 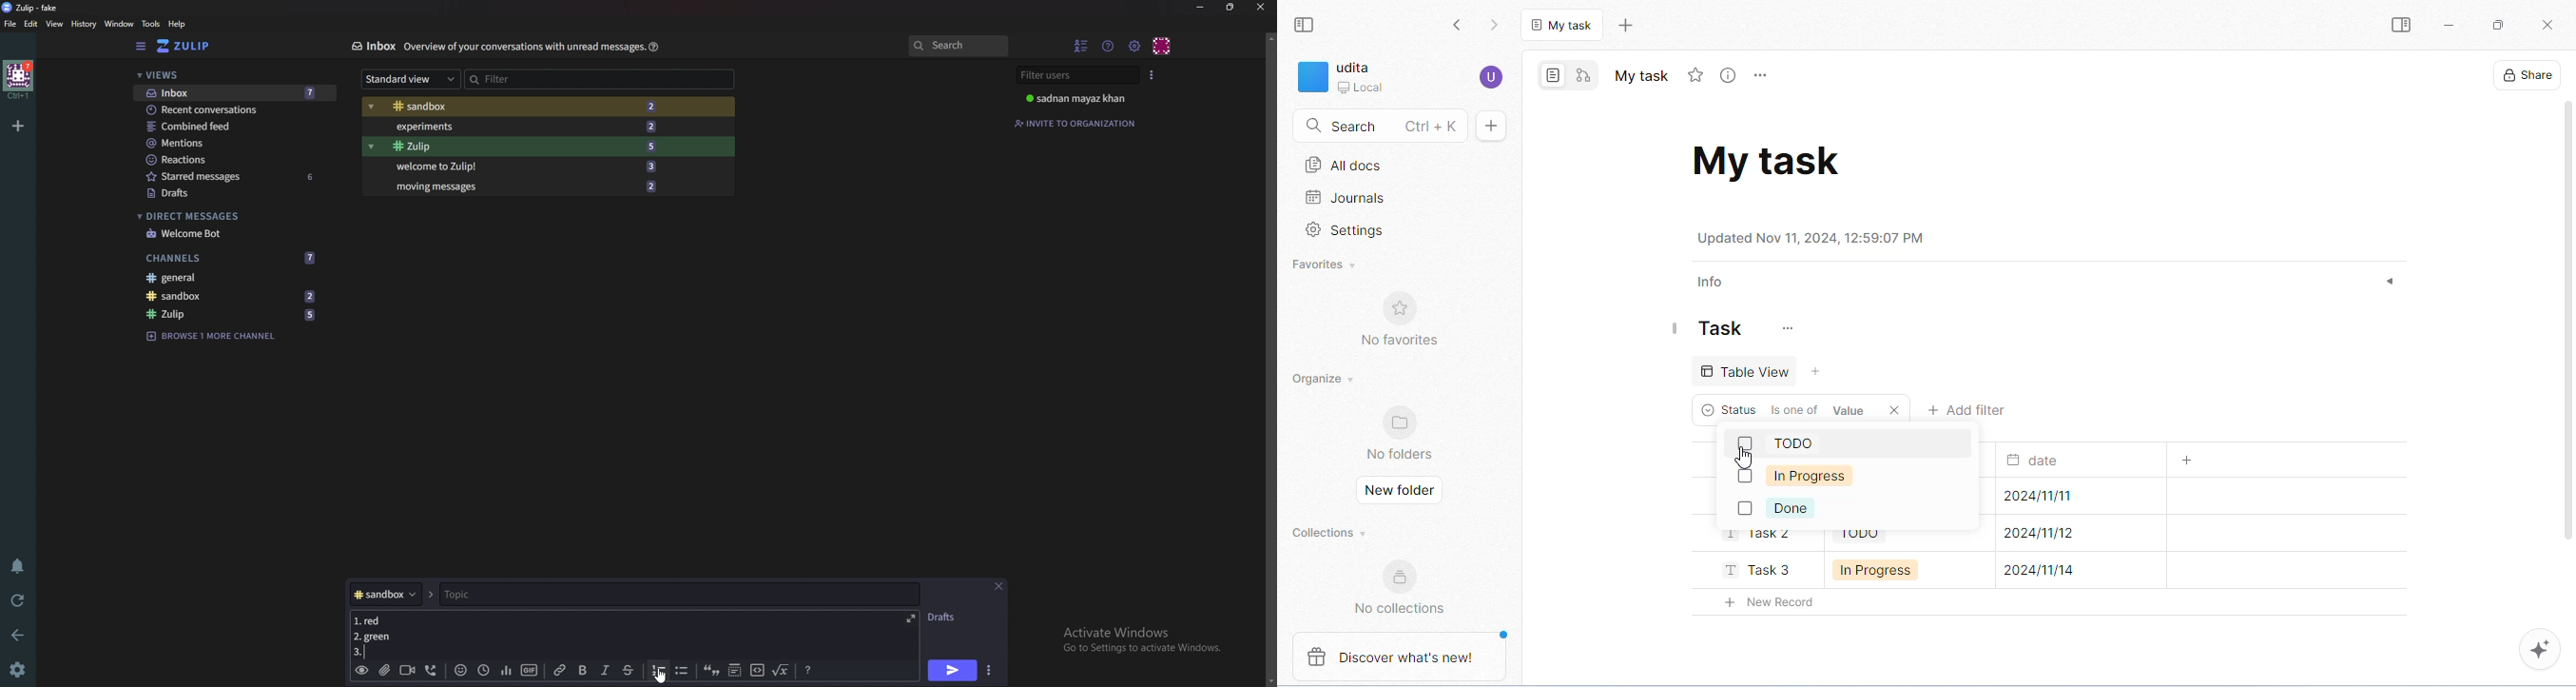 What do you see at coordinates (117, 23) in the screenshot?
I see `Window` at bounding box center [117, 23].